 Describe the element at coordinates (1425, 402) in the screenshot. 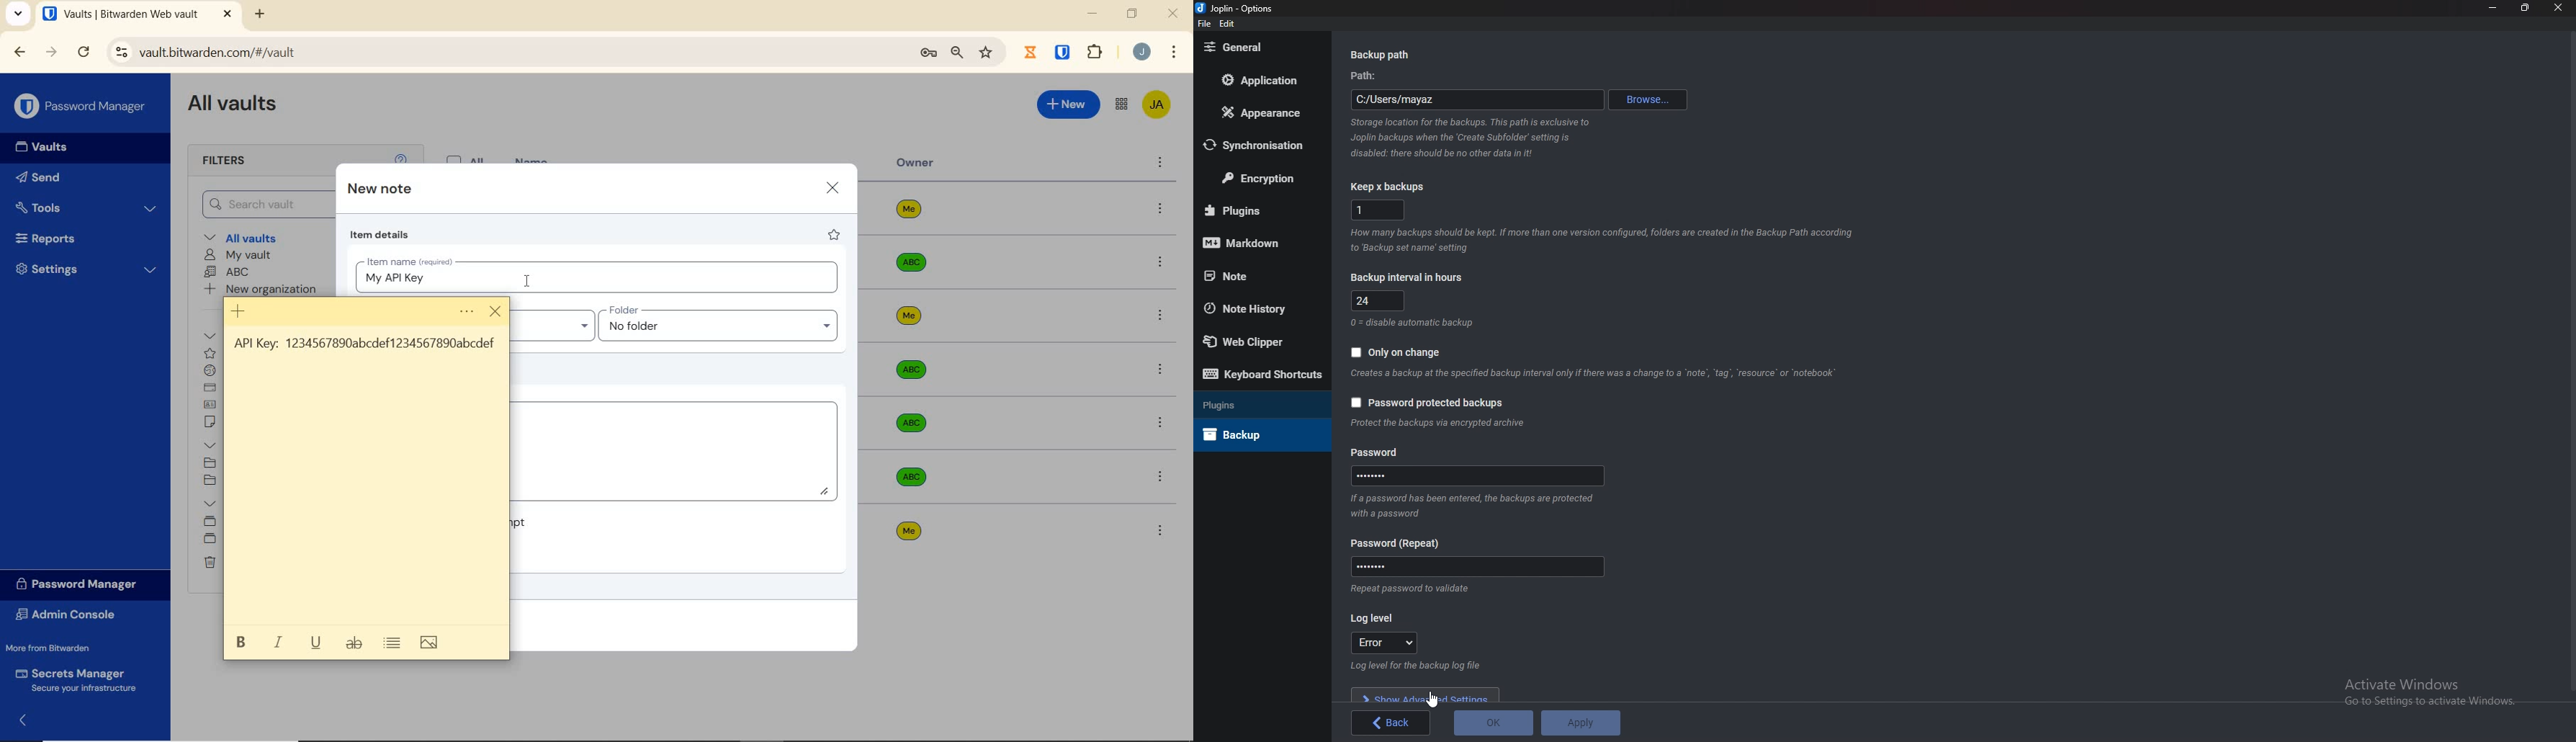

I see `Password protected backup` at that location.